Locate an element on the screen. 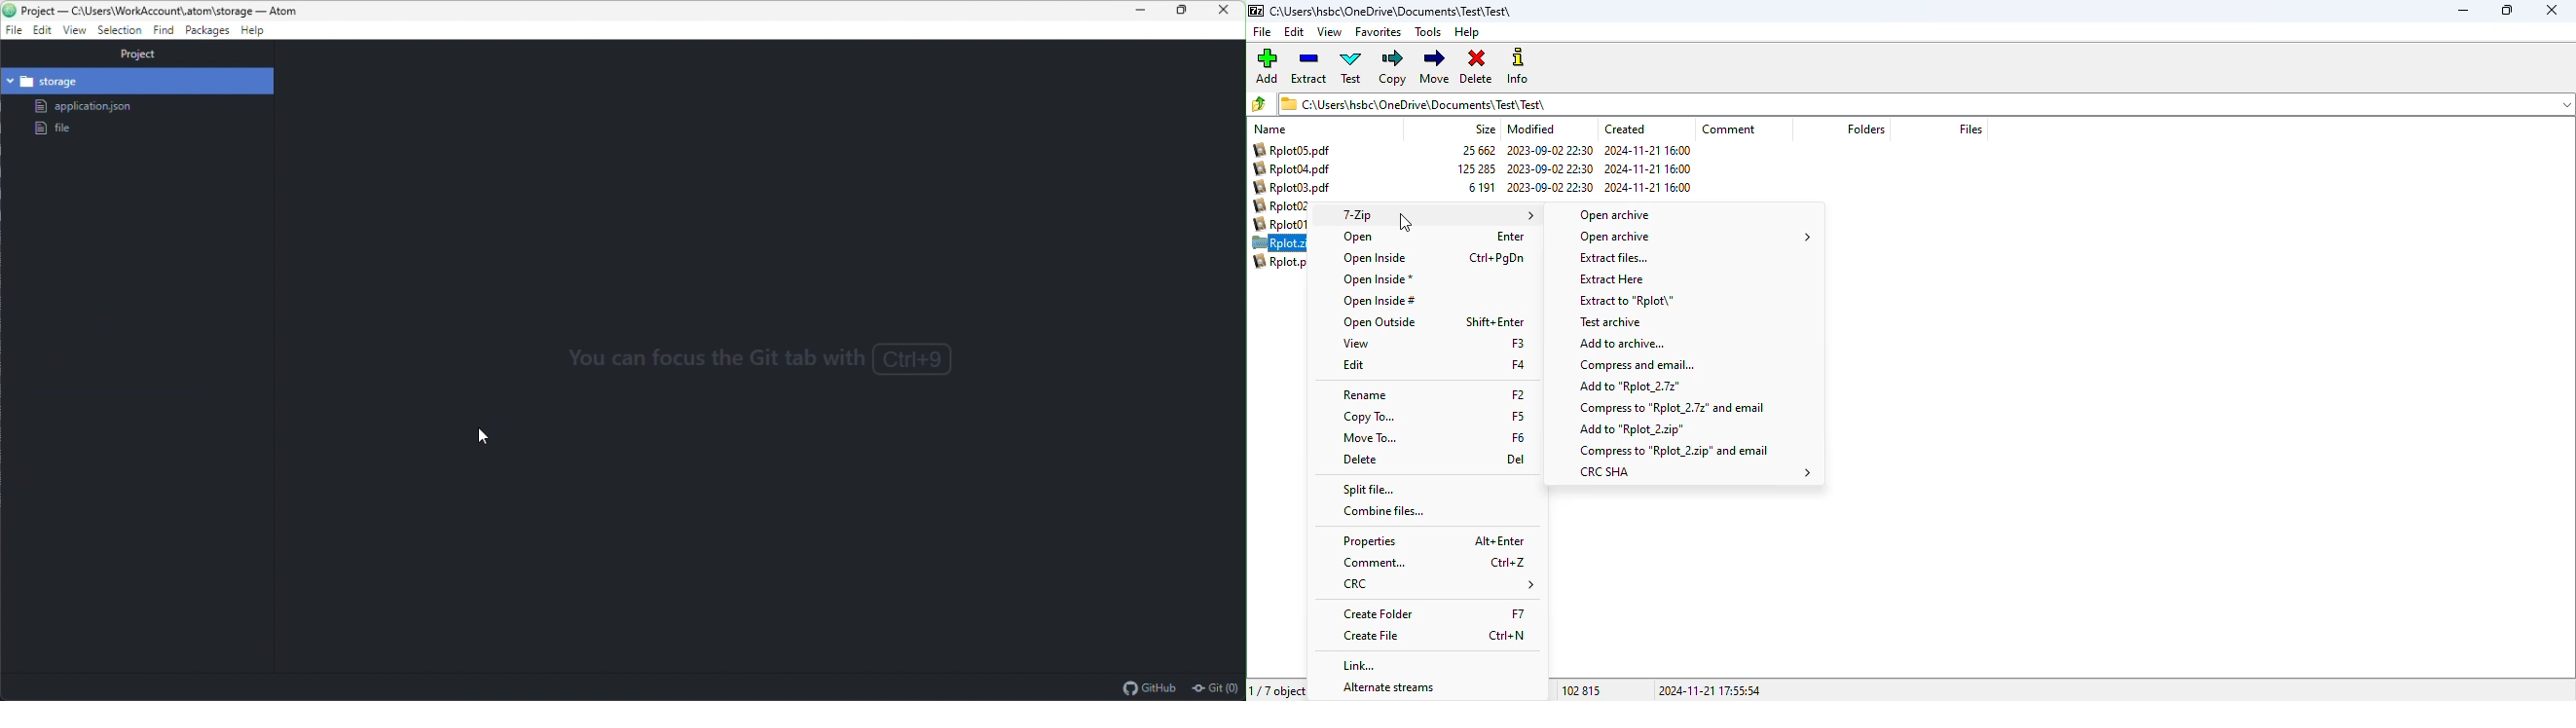  2024-11-21 17:55:54 is located at coordinates (1708, 690).